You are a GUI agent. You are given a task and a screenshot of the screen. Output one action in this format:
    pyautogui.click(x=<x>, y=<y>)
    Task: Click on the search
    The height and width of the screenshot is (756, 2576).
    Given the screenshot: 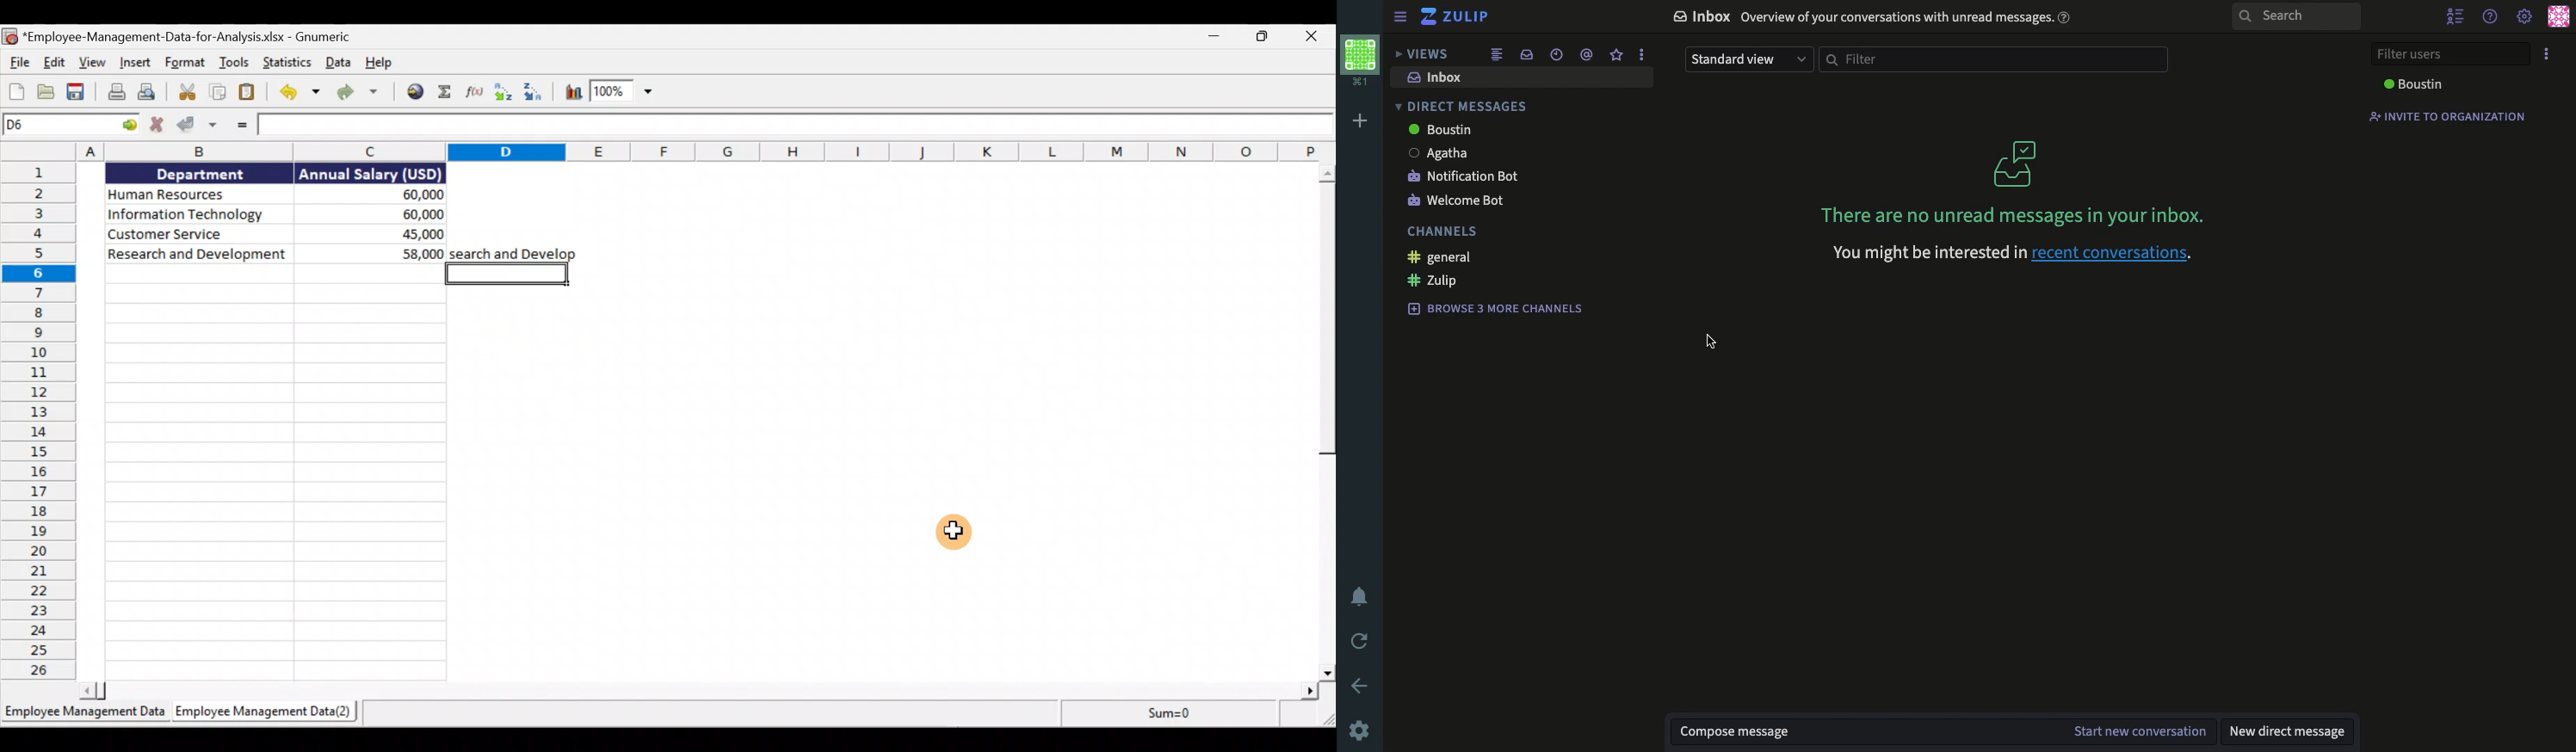 What is the action you would take?
    pyautogui.click(x=2296, y=17)
    